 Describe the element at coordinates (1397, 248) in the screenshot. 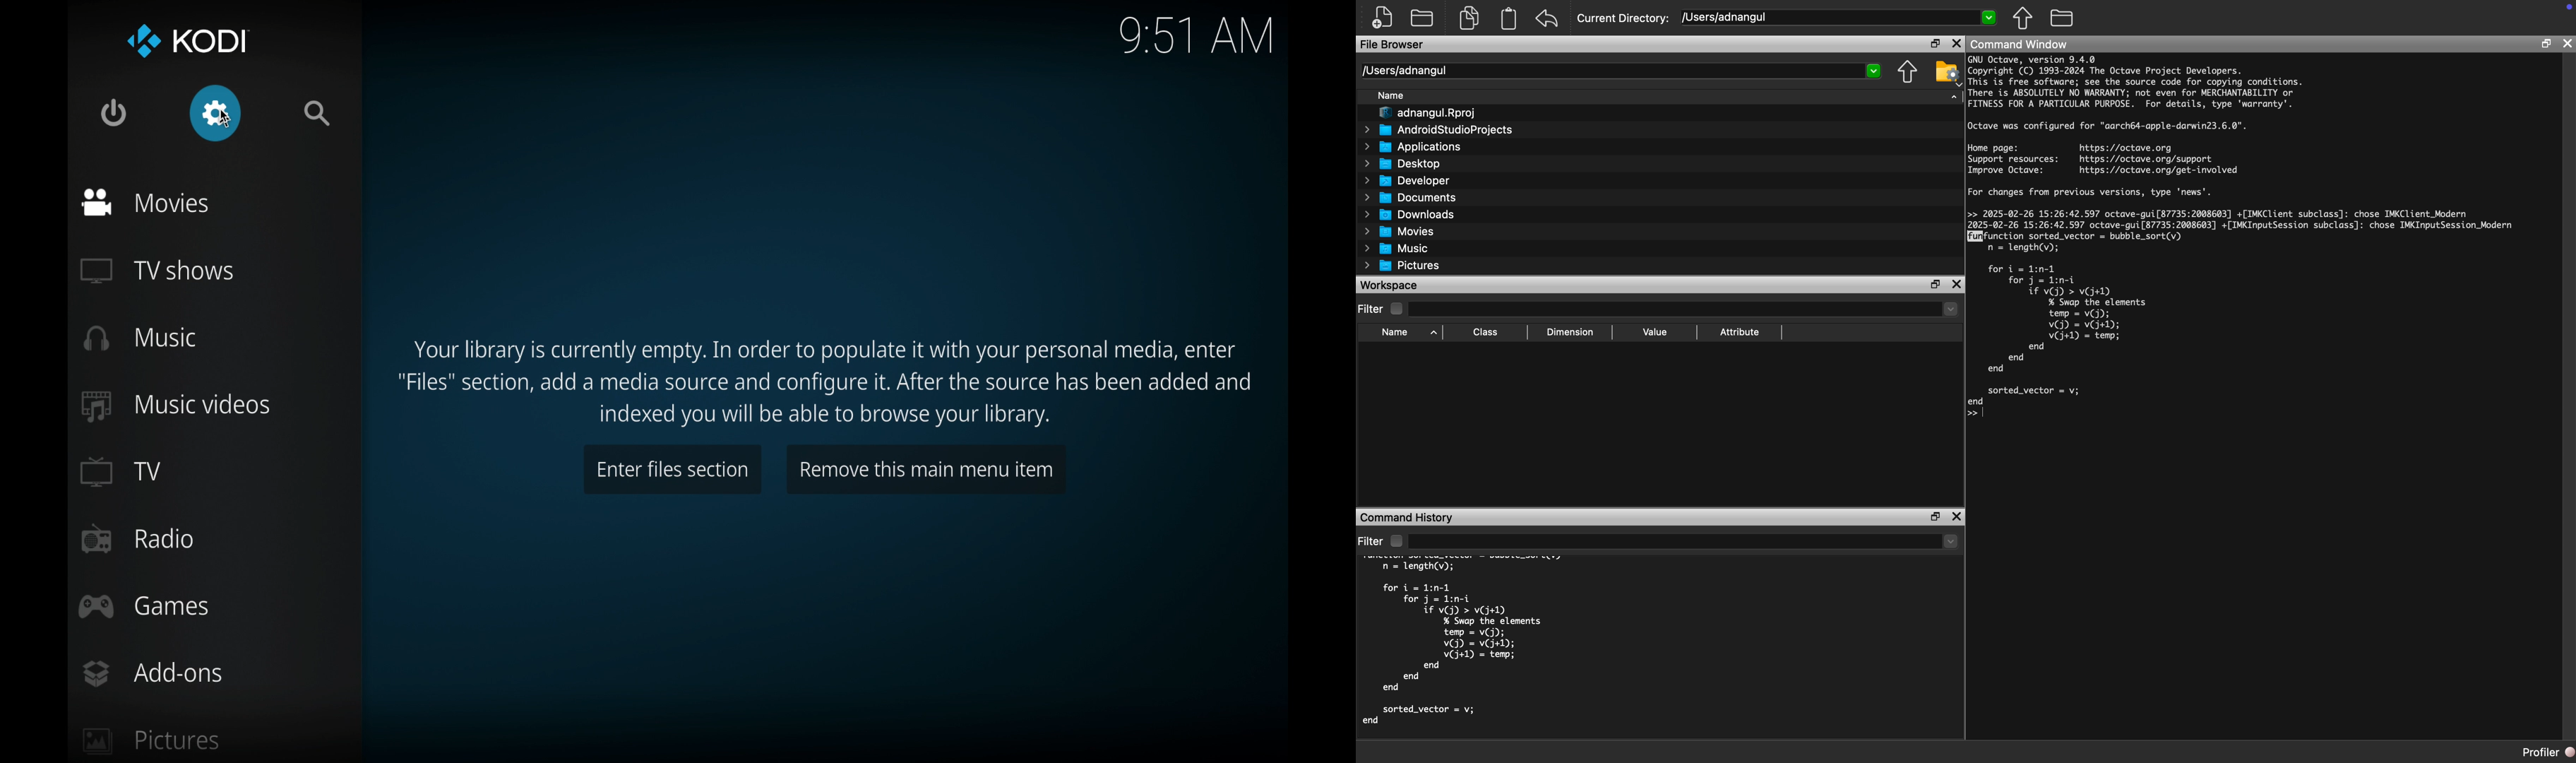

I see `Music` at that location.